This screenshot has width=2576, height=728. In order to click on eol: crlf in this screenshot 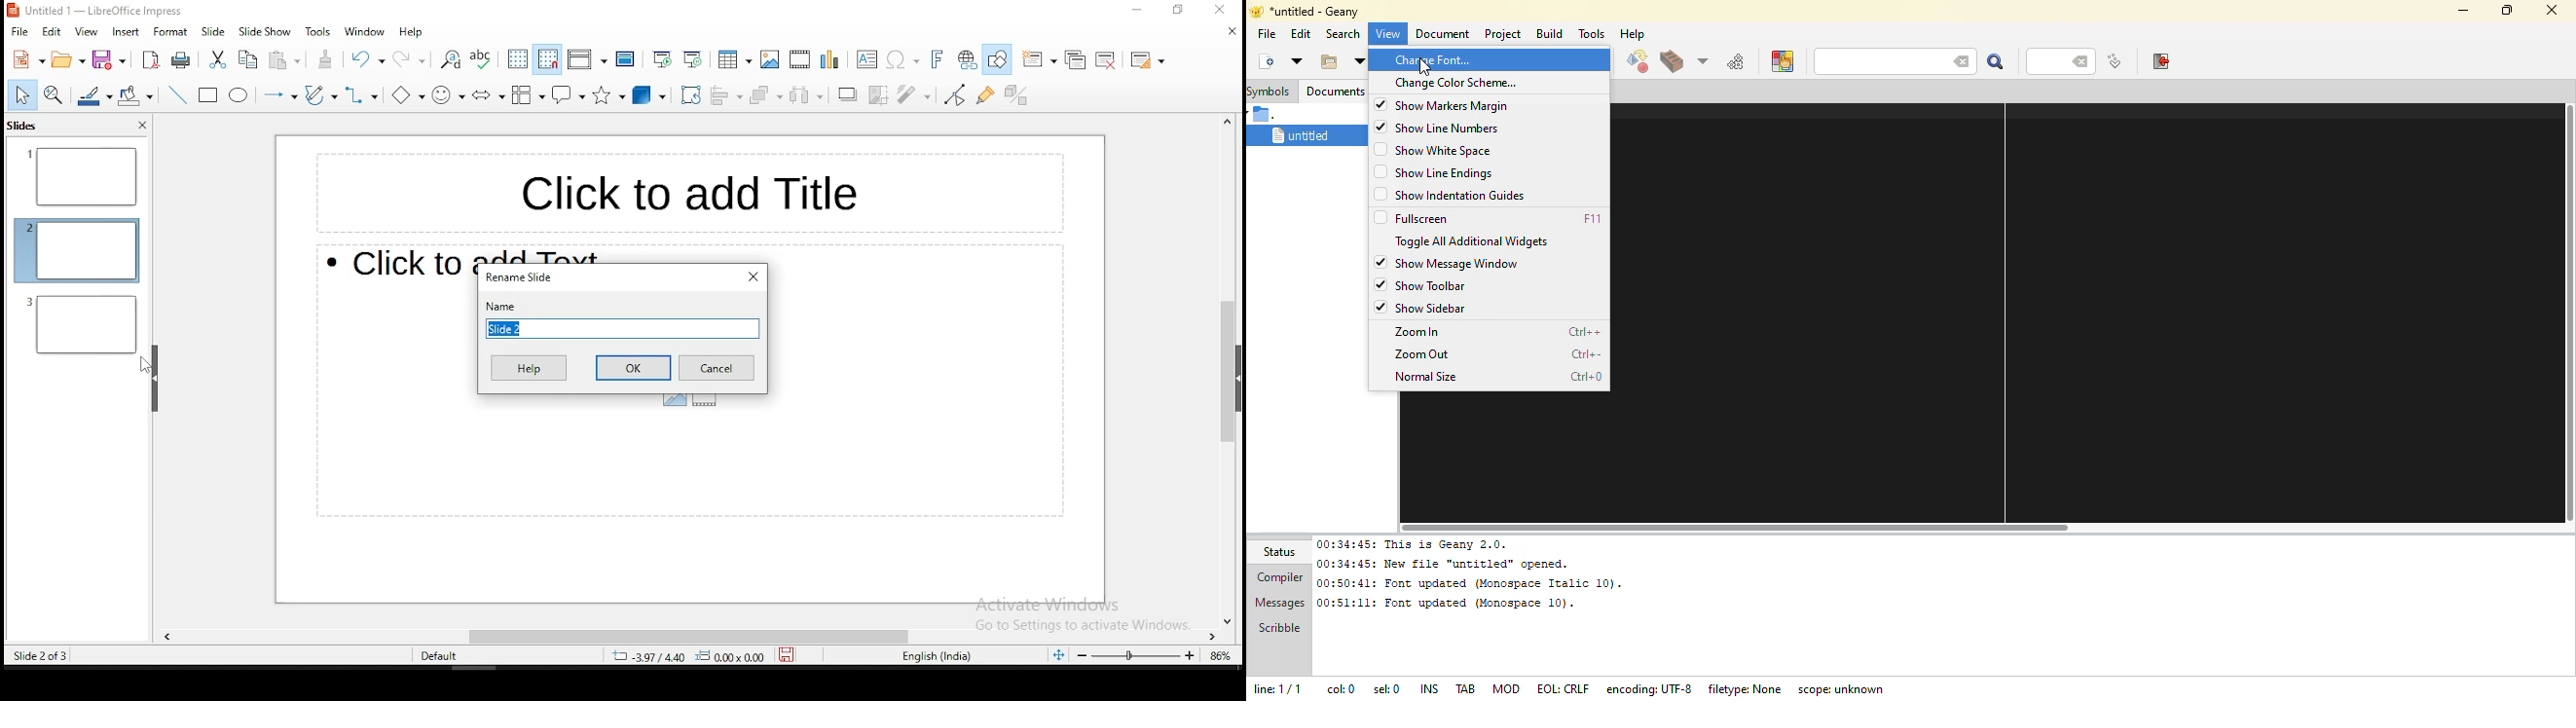, I will do `click(1563, 689)`.